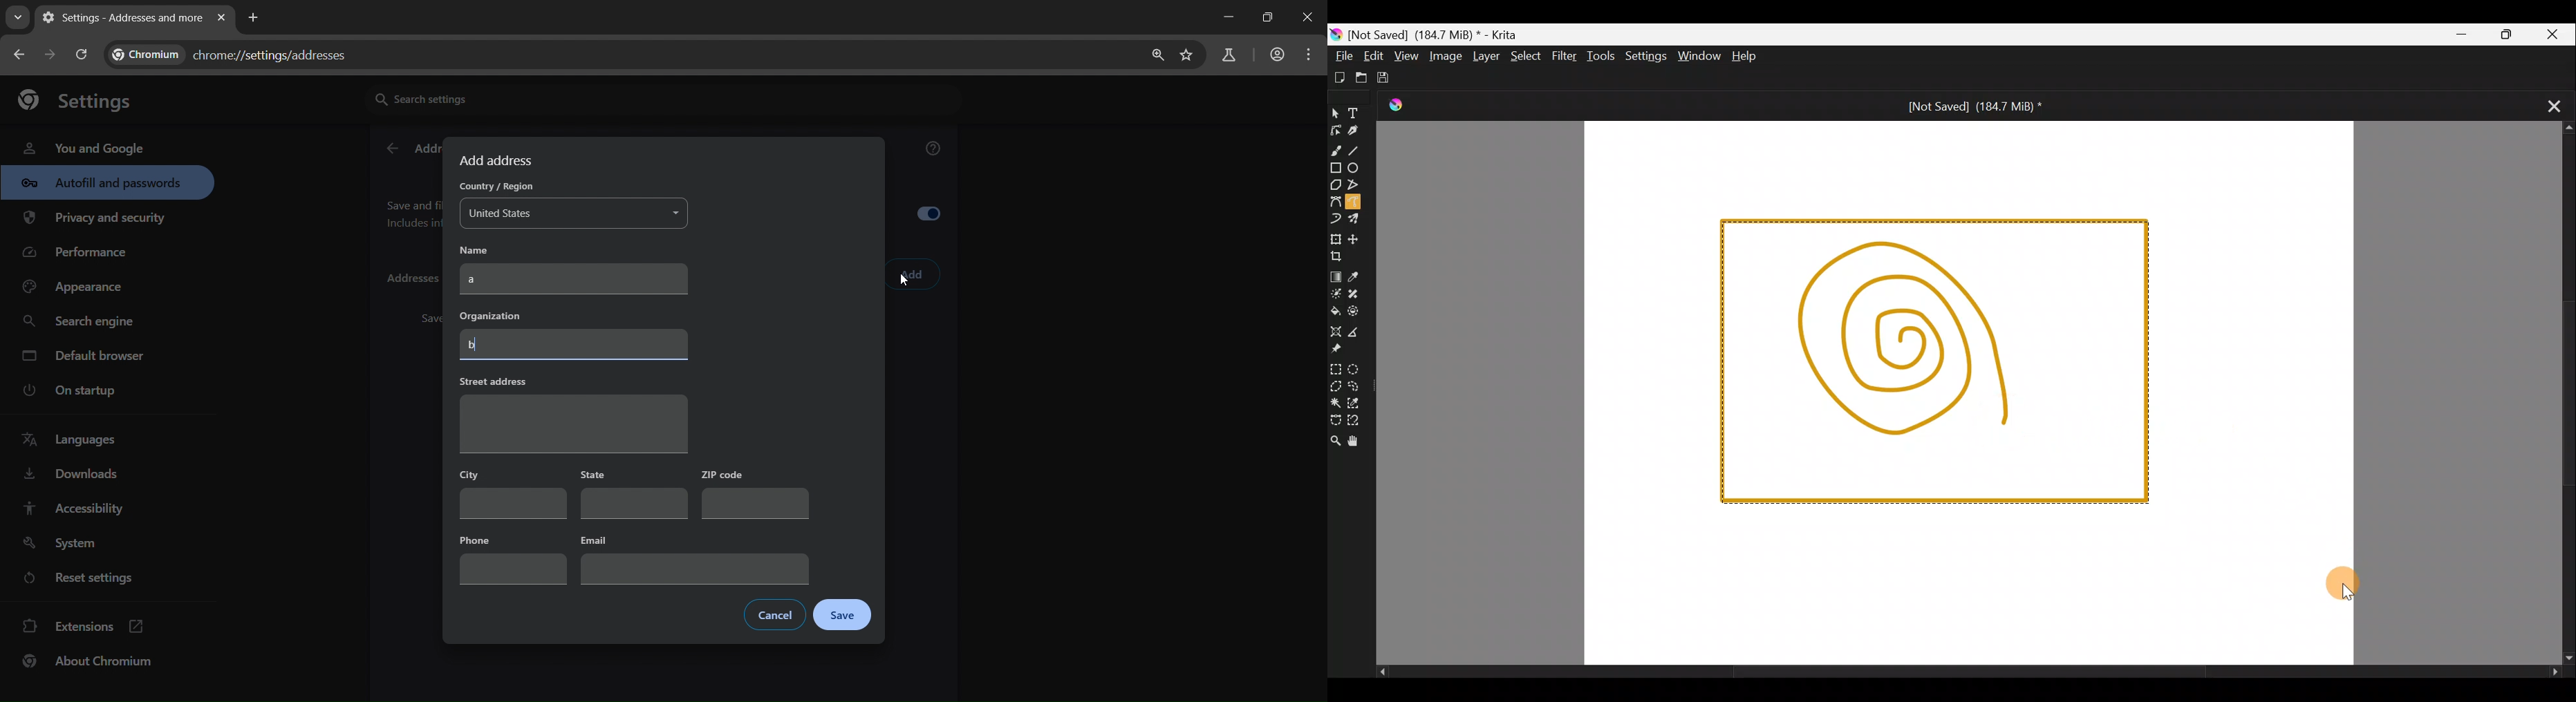 Image resolution: width=2576 pixels, height=728 pixels. I want to click on go back one page, so click(53, 54).